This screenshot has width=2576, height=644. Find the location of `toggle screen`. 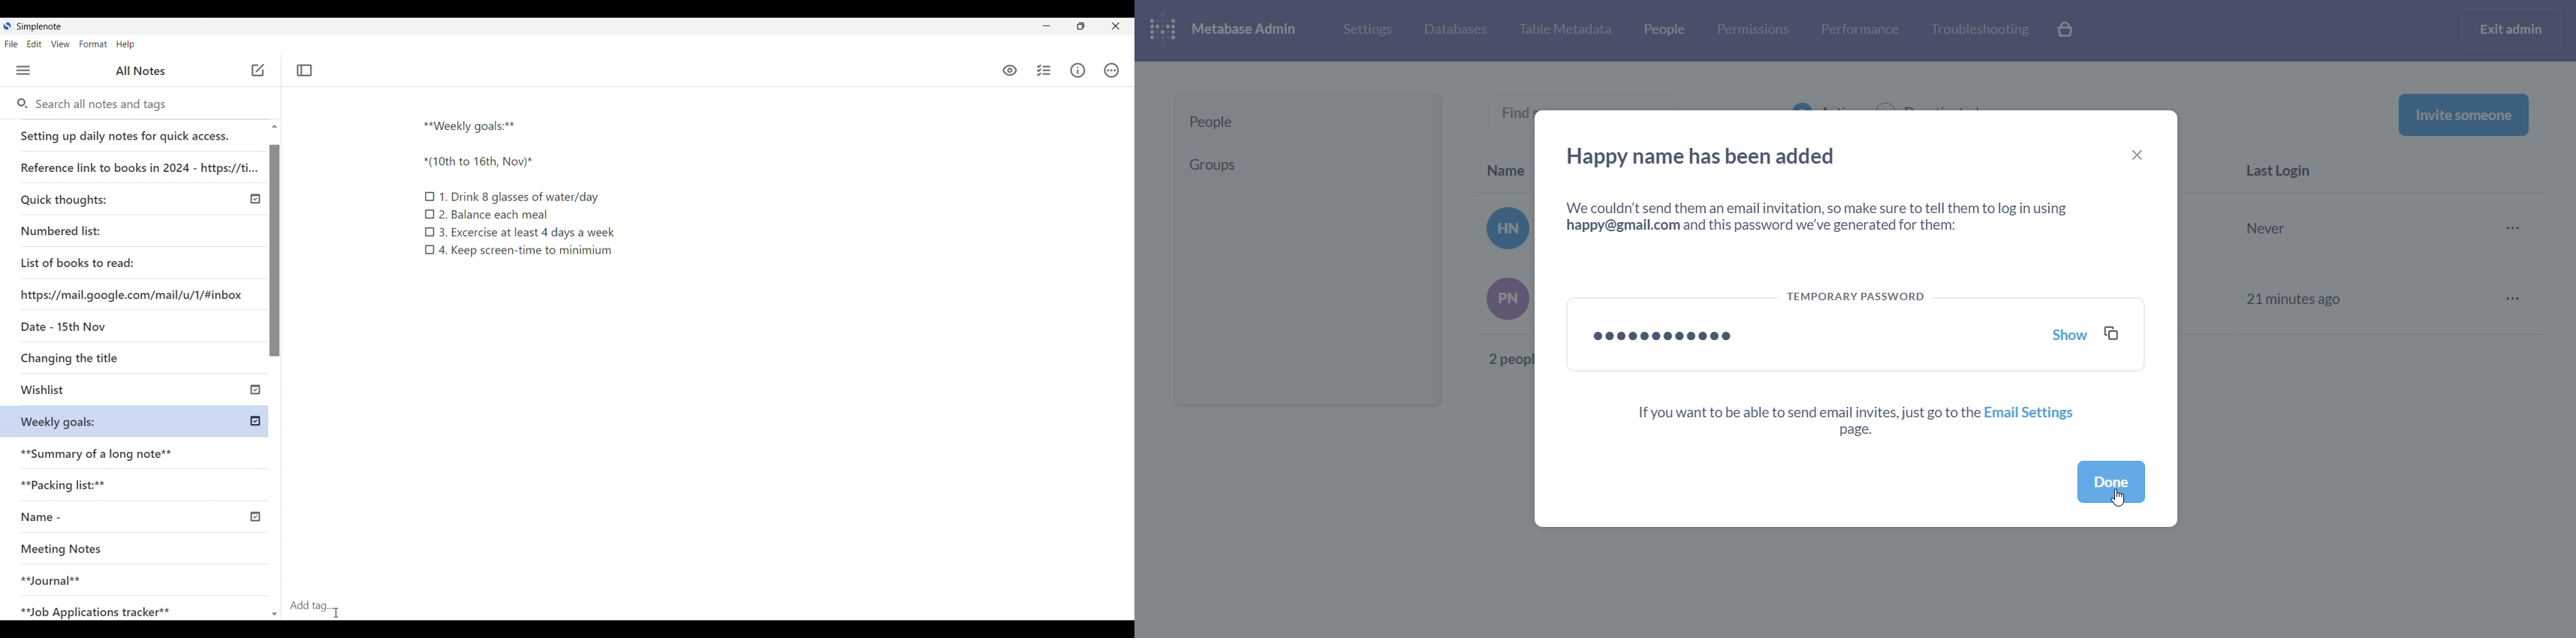

toggle screen is located at coordinates (1081, 26).